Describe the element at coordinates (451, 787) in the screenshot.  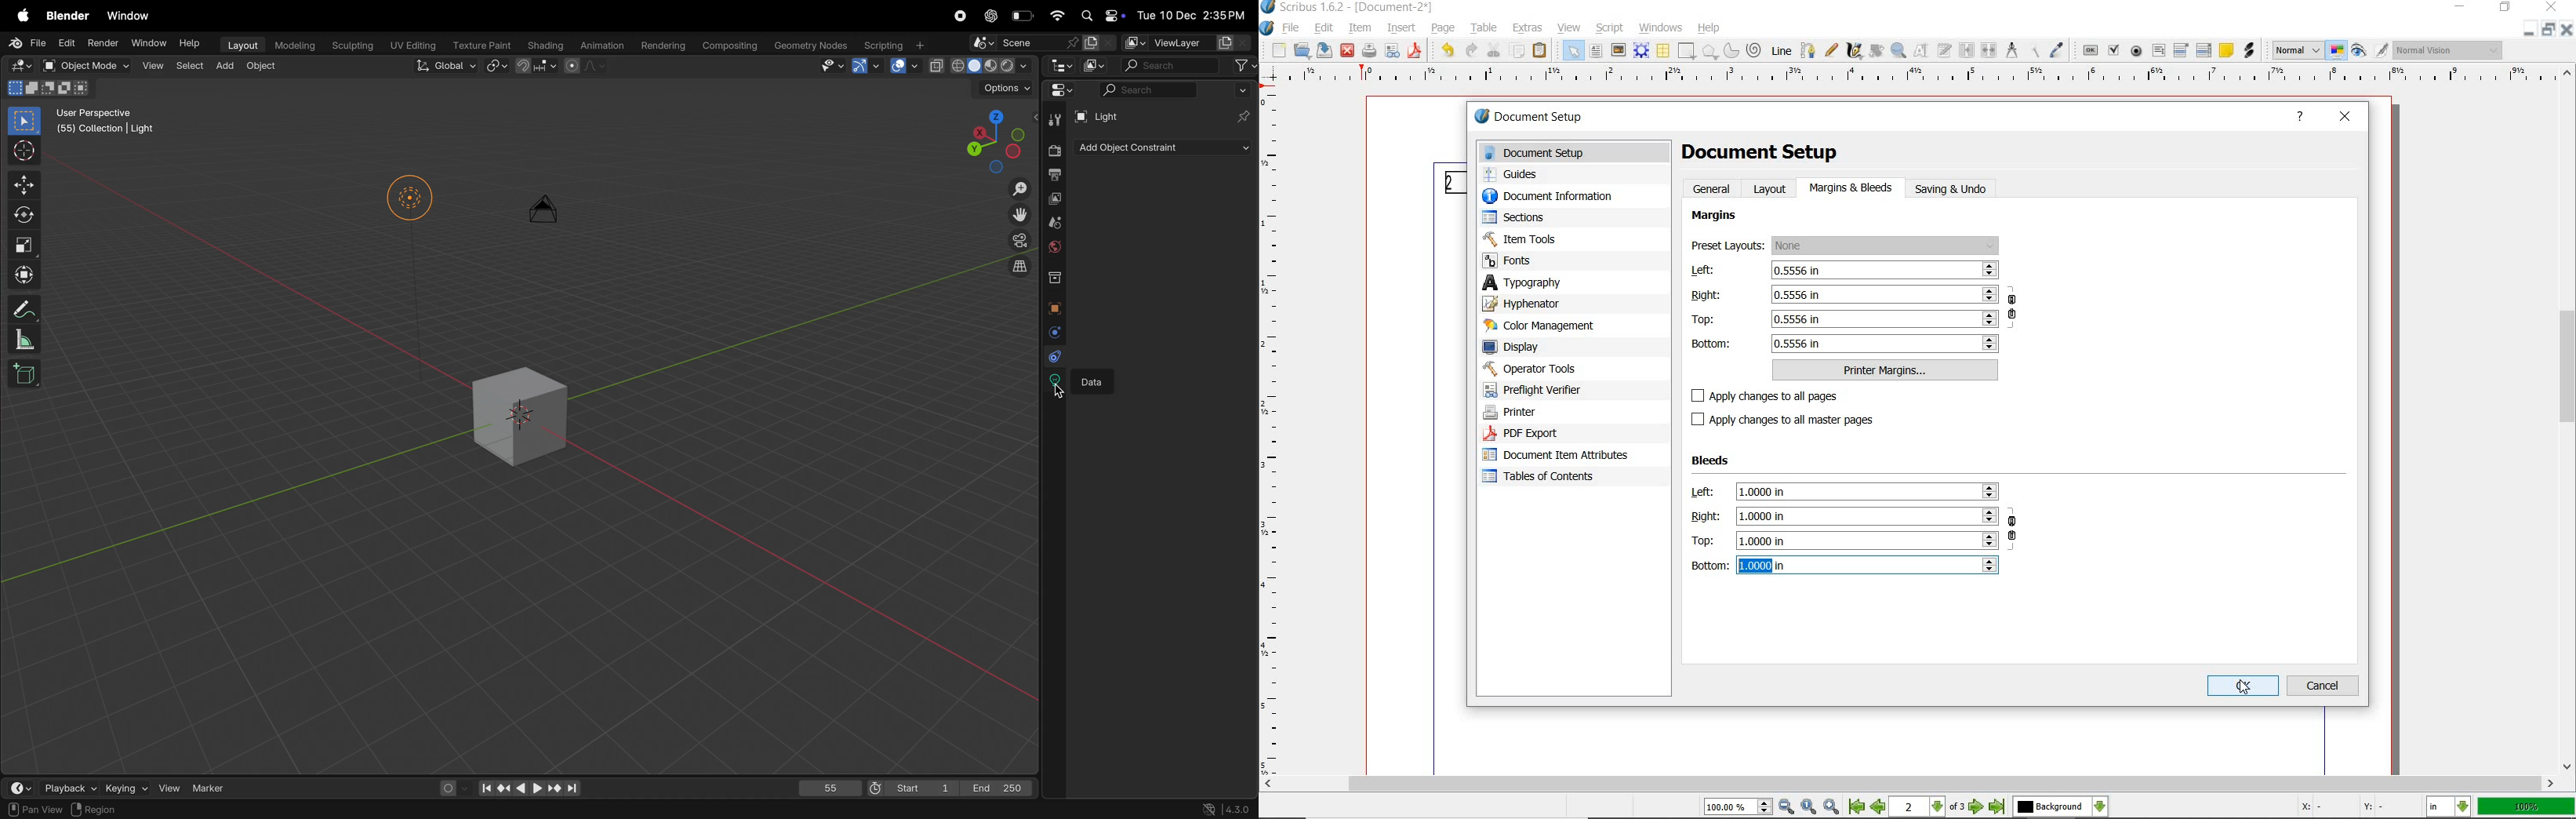
I see `auto keying` at that location.